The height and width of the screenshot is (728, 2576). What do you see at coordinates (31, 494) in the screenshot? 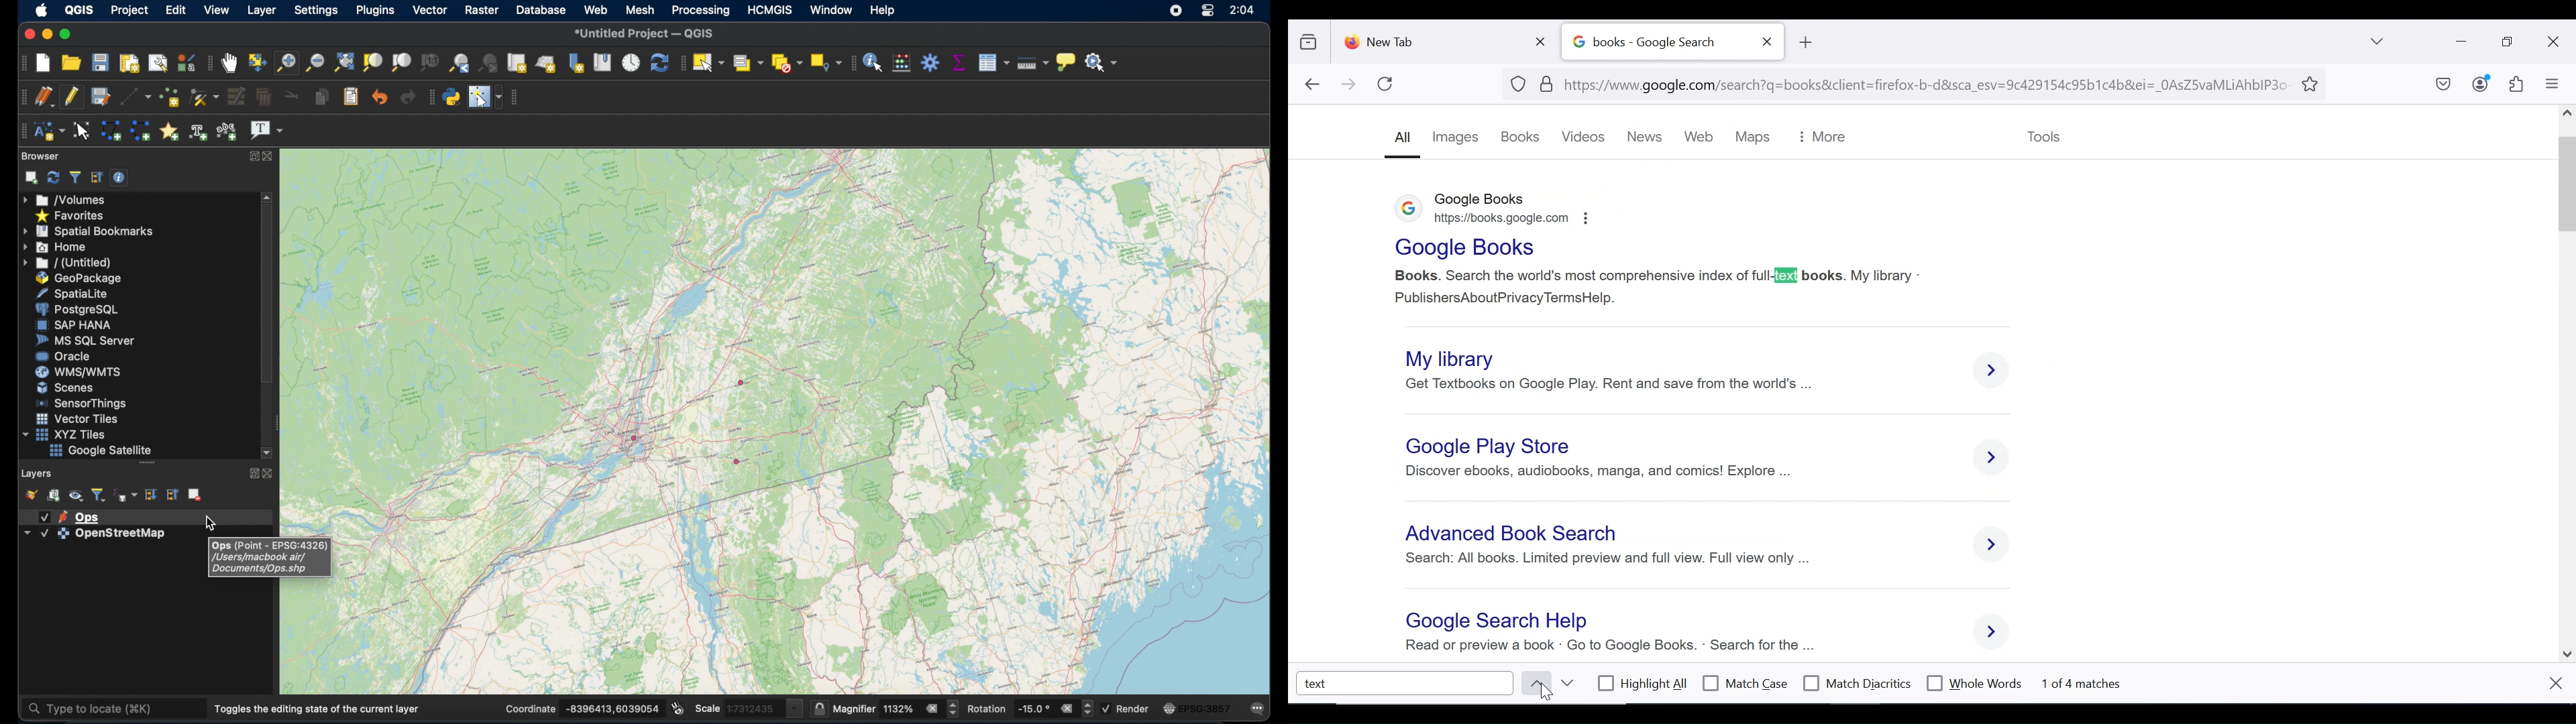
I see `open layer styling panel` at bounding box center [31, 494].